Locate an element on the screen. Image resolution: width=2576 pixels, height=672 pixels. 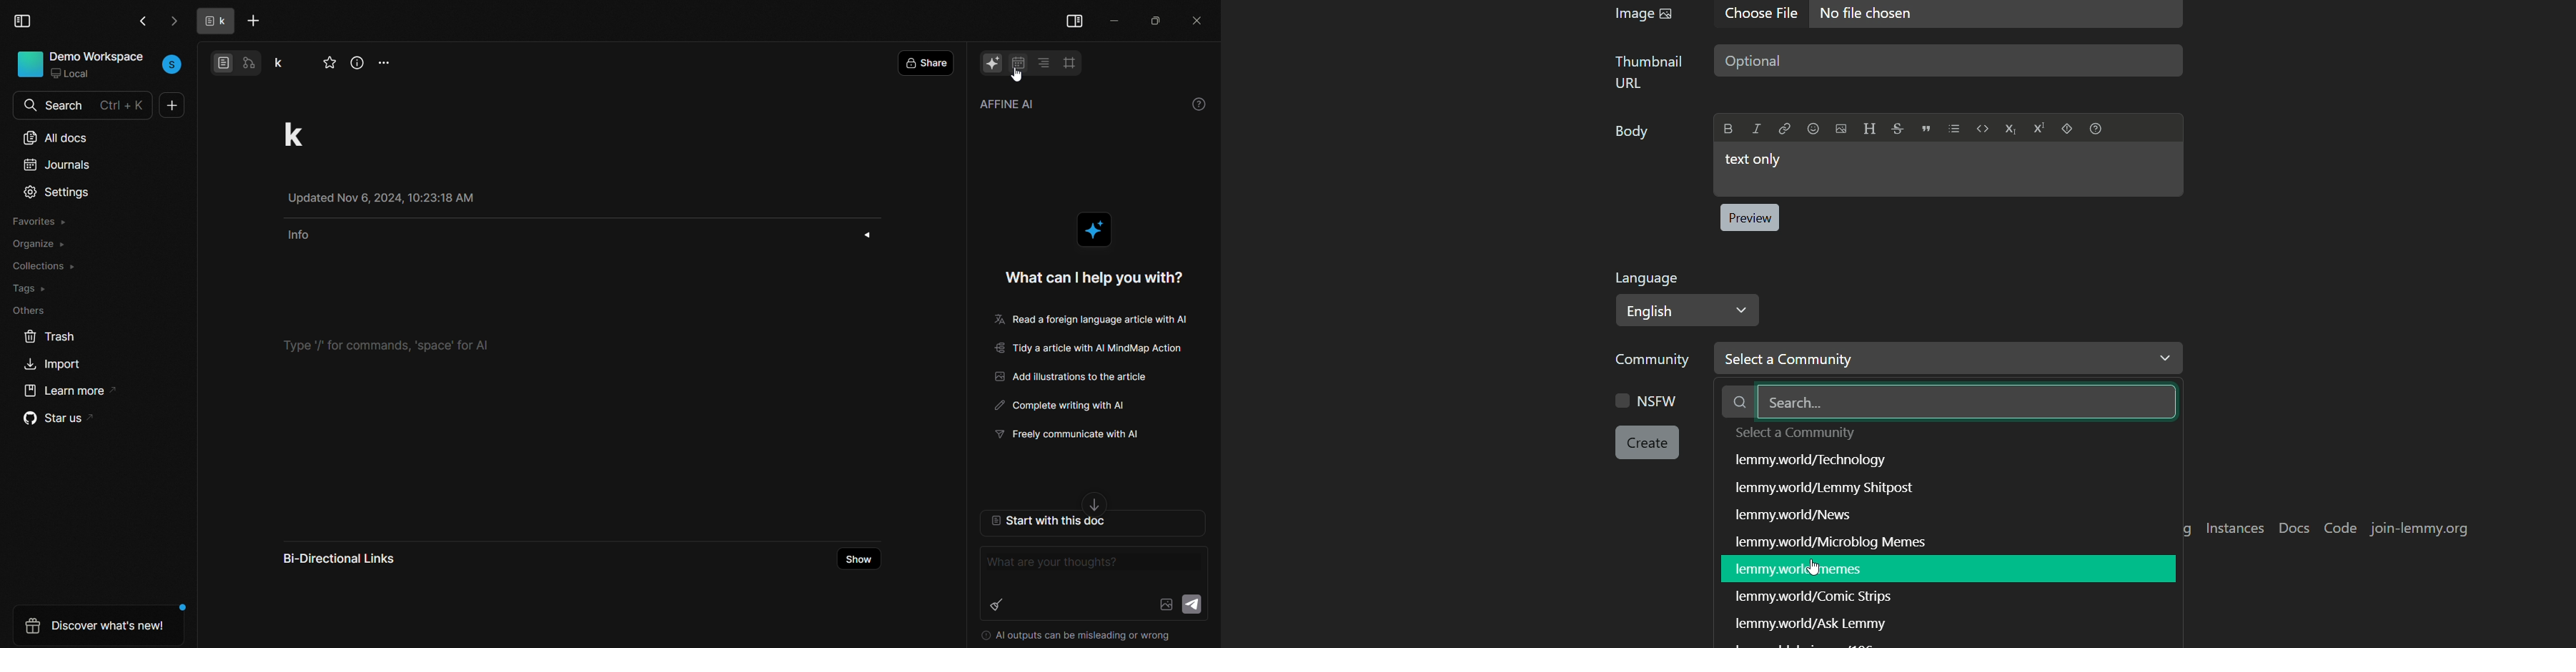
thumbnail URL is located at coordinates (1651, 72).